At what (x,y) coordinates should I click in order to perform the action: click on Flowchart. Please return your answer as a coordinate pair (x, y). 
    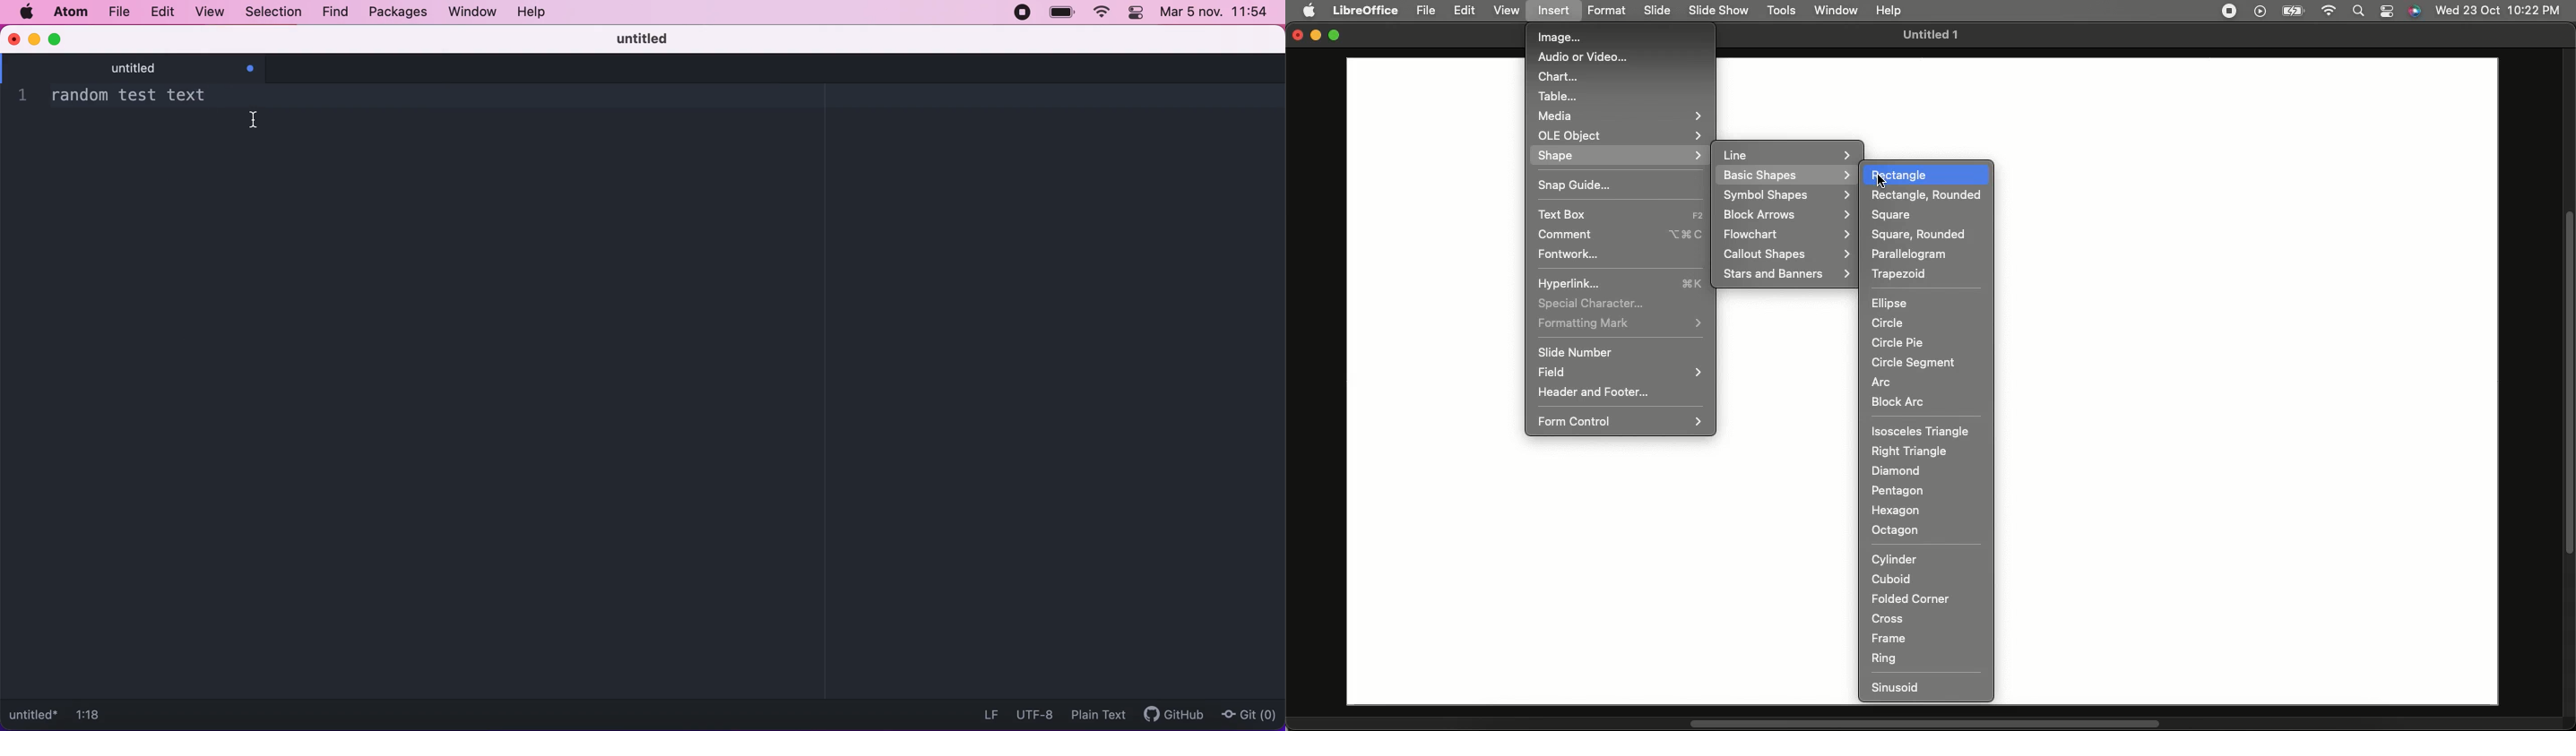
    Looking at the image, I should click on (1786, 235).